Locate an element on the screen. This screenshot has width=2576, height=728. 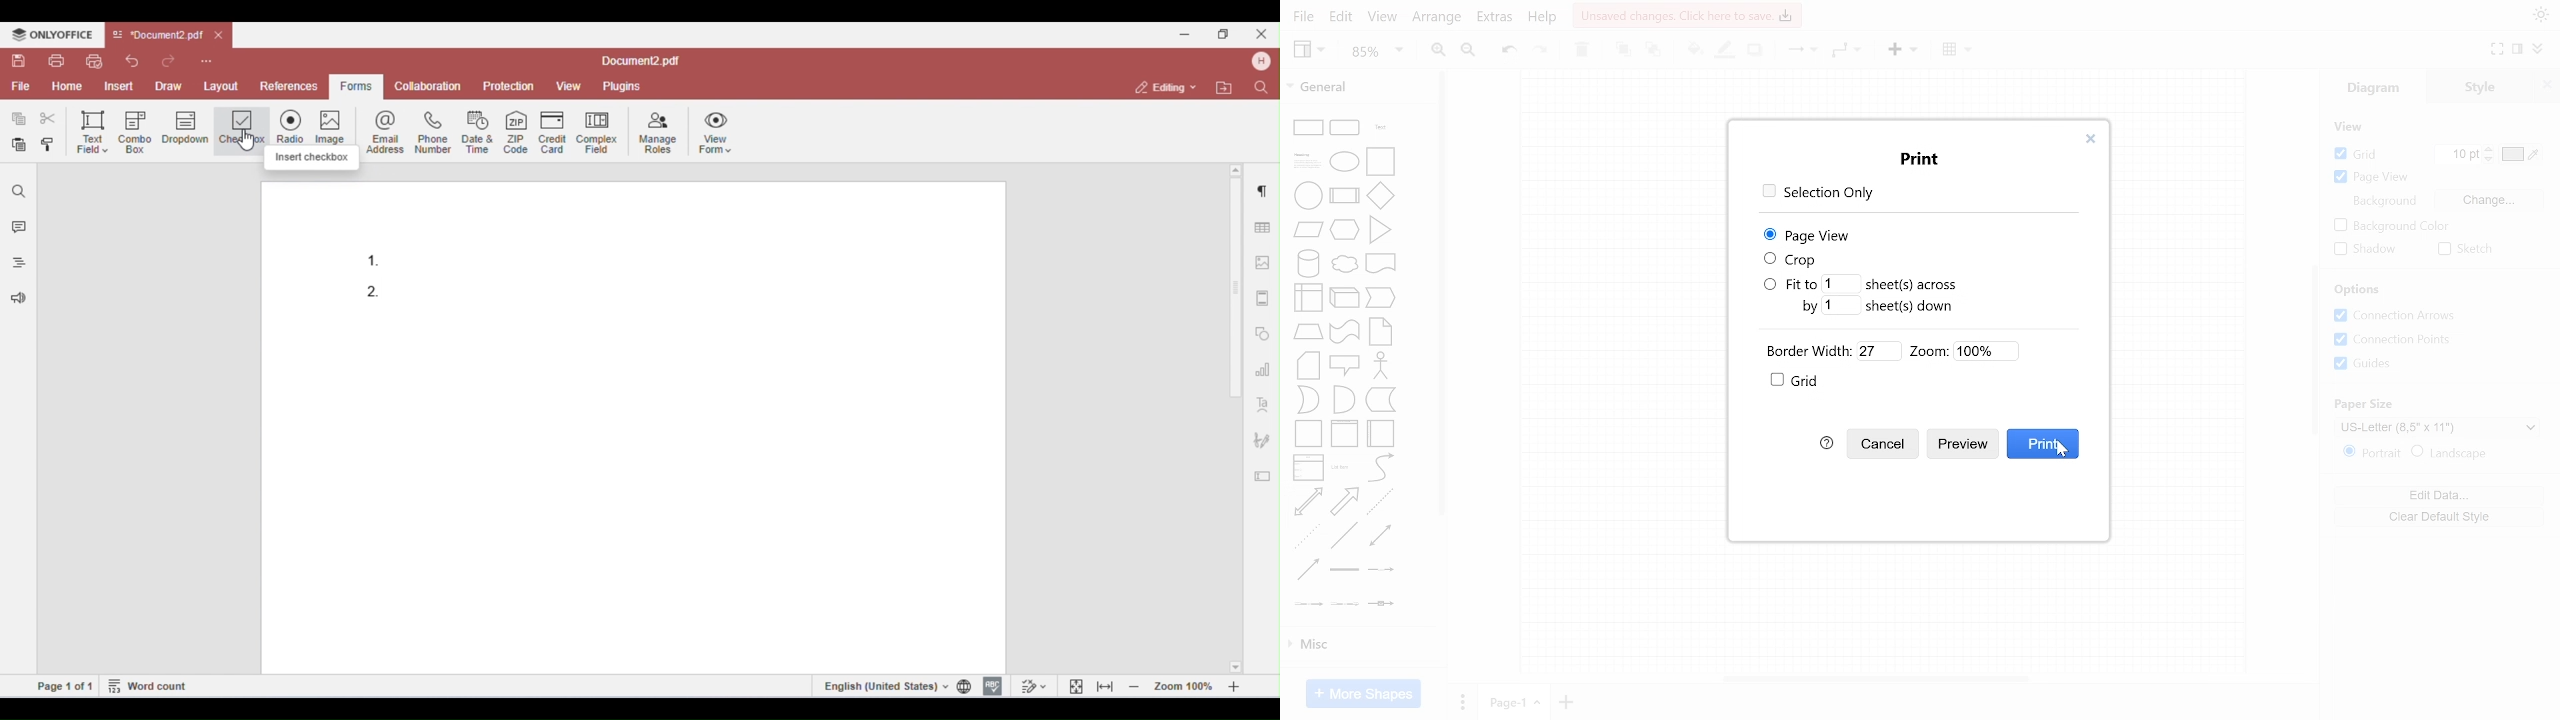
Shadow is located at coordinates (2365, 249).